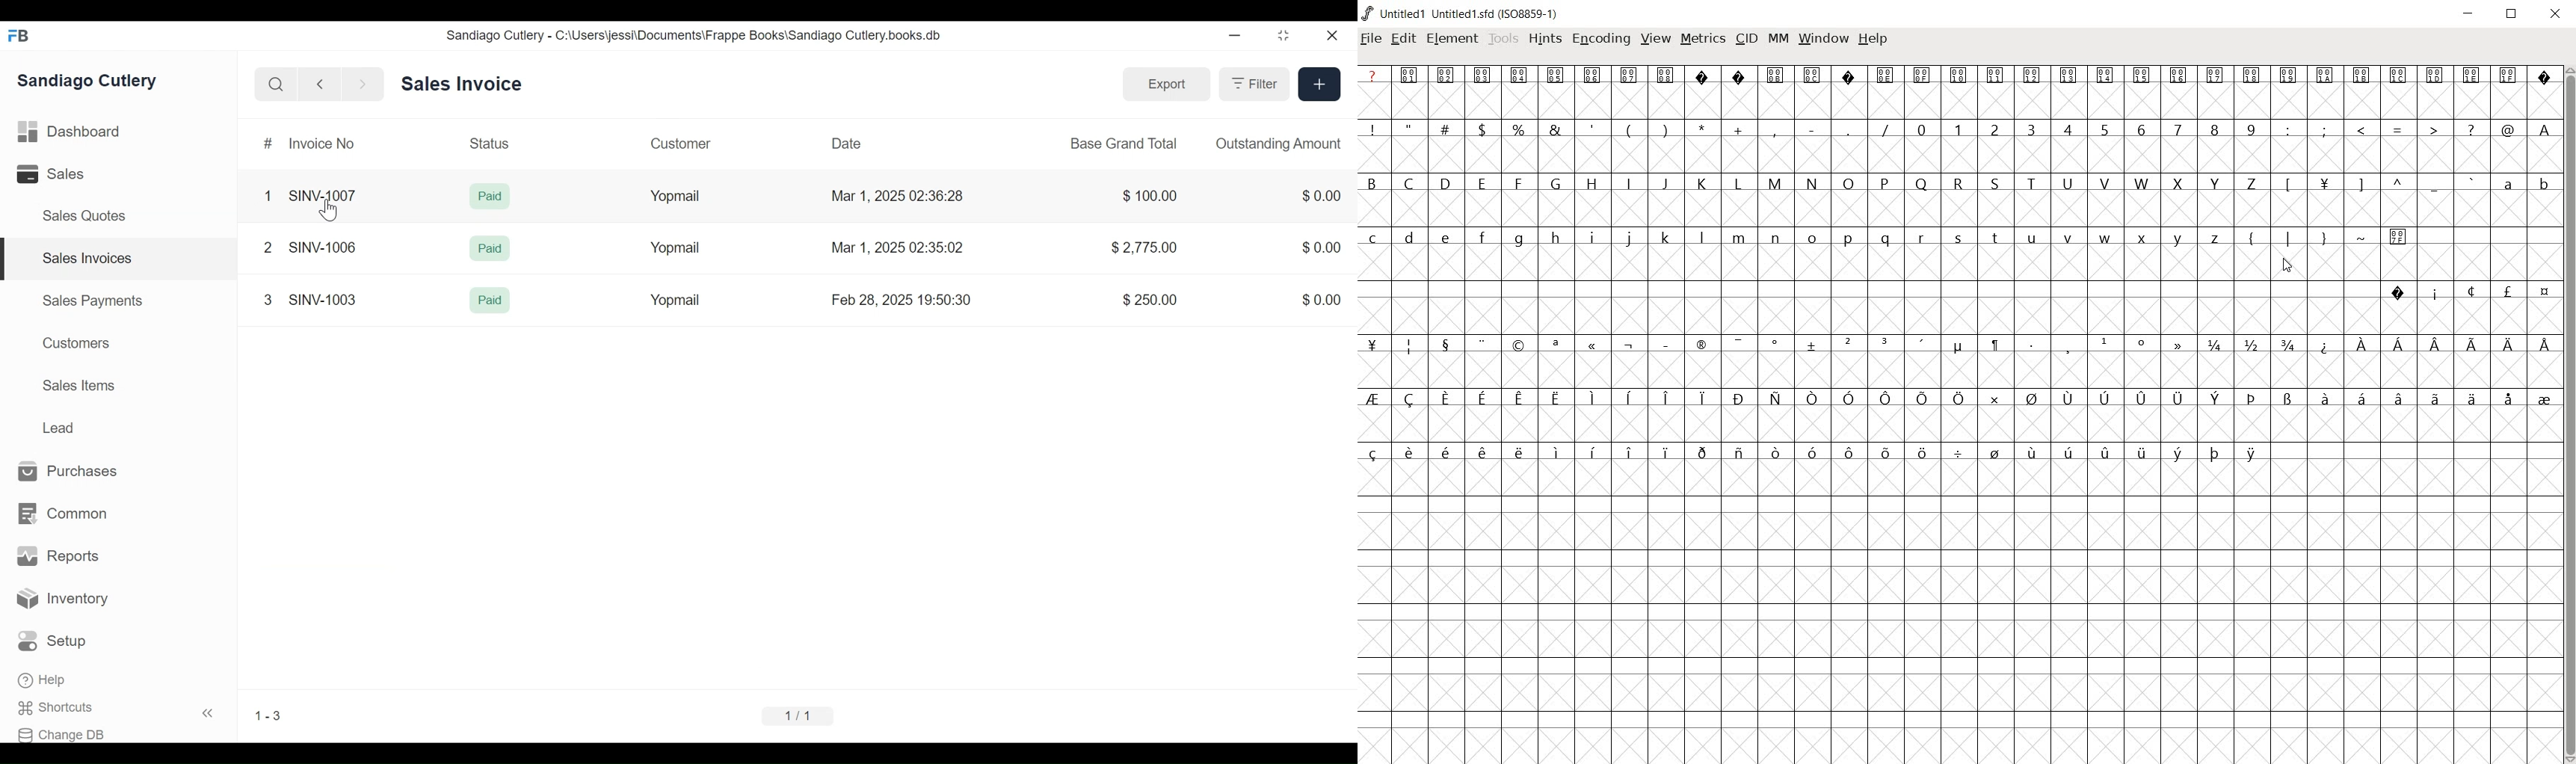 The width and height of the screenshot is (2576, 784). I want to click on Yopmail, so click(675, 301).